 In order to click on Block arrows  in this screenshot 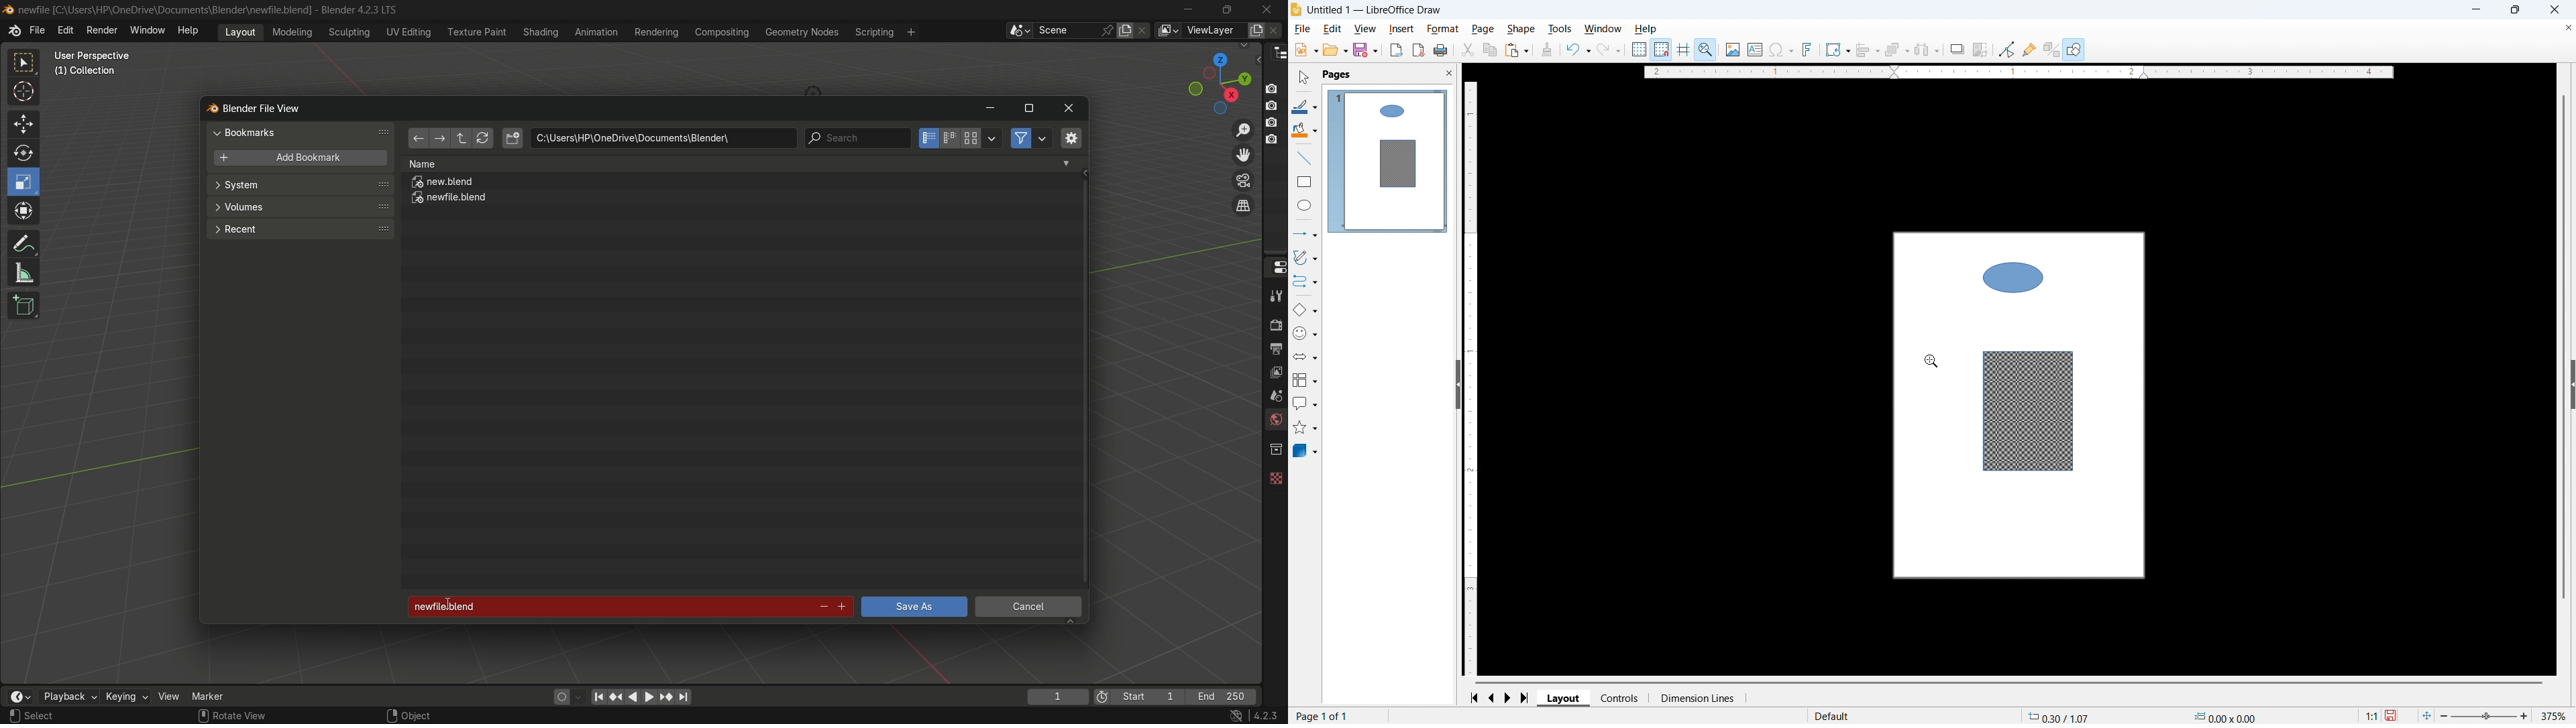, I will do `click(1305, 357)`.